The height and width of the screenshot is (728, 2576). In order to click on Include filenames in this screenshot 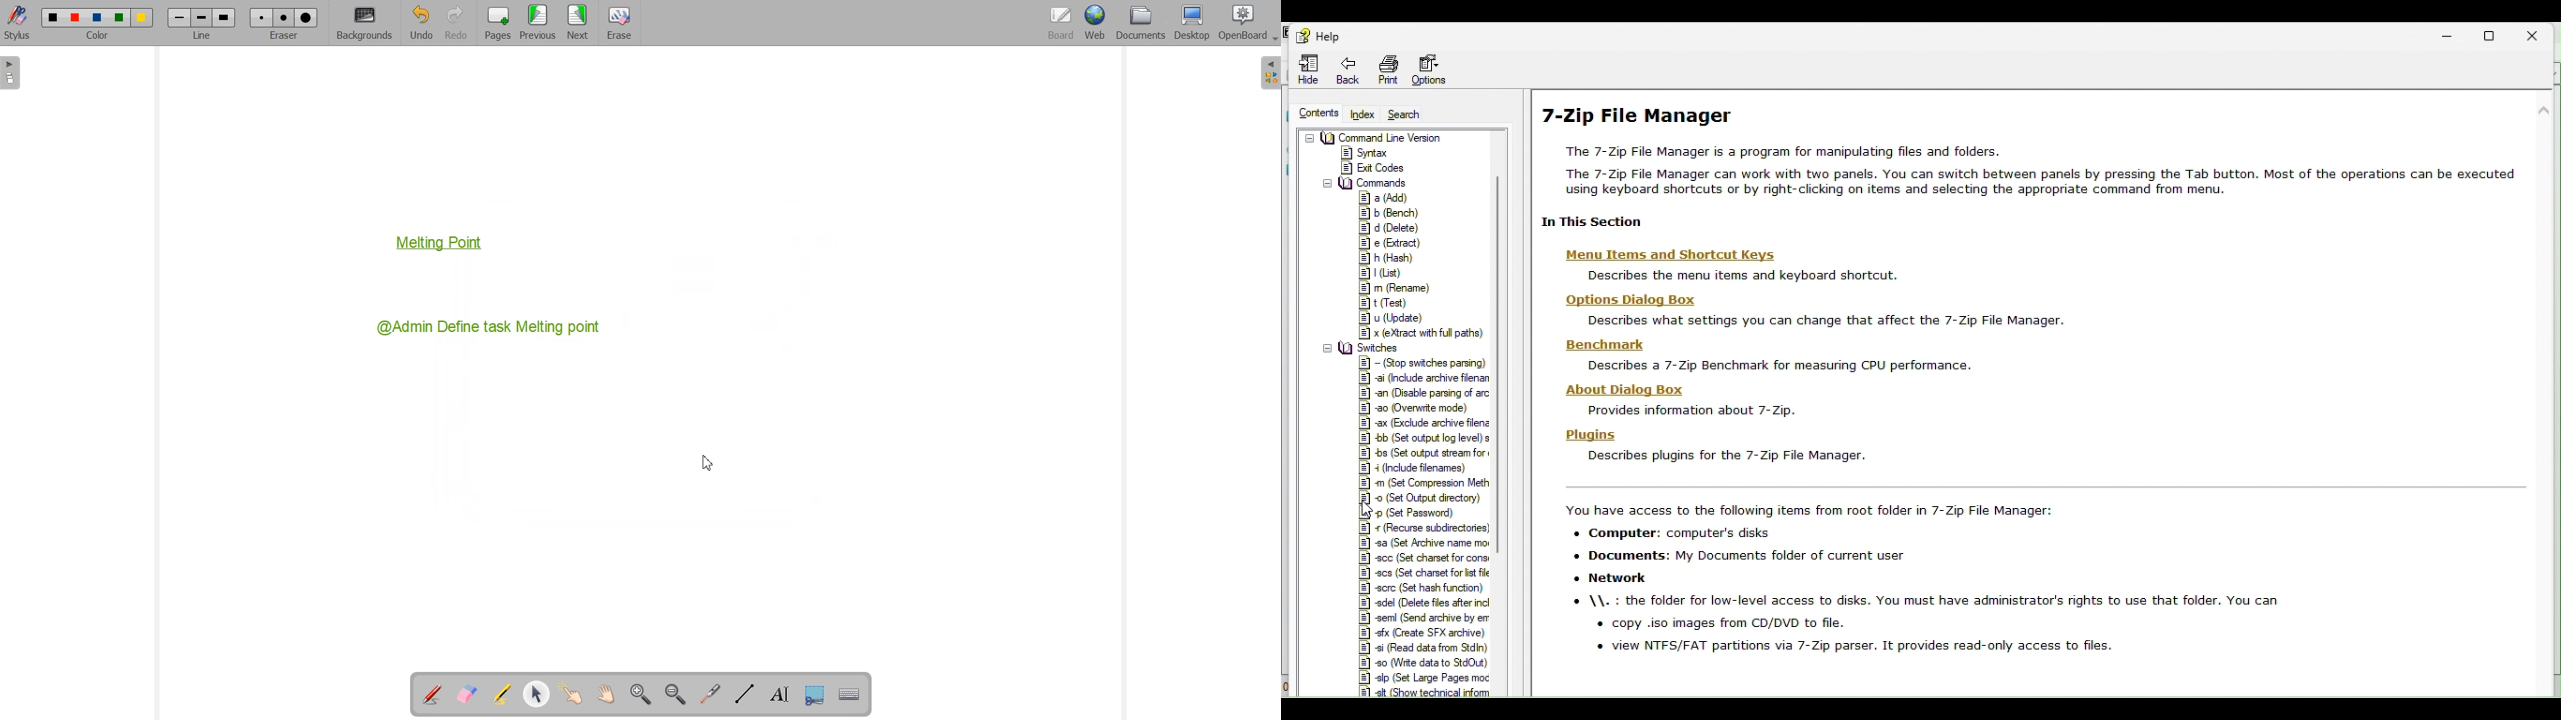, I will do `click(1420, 470)`.